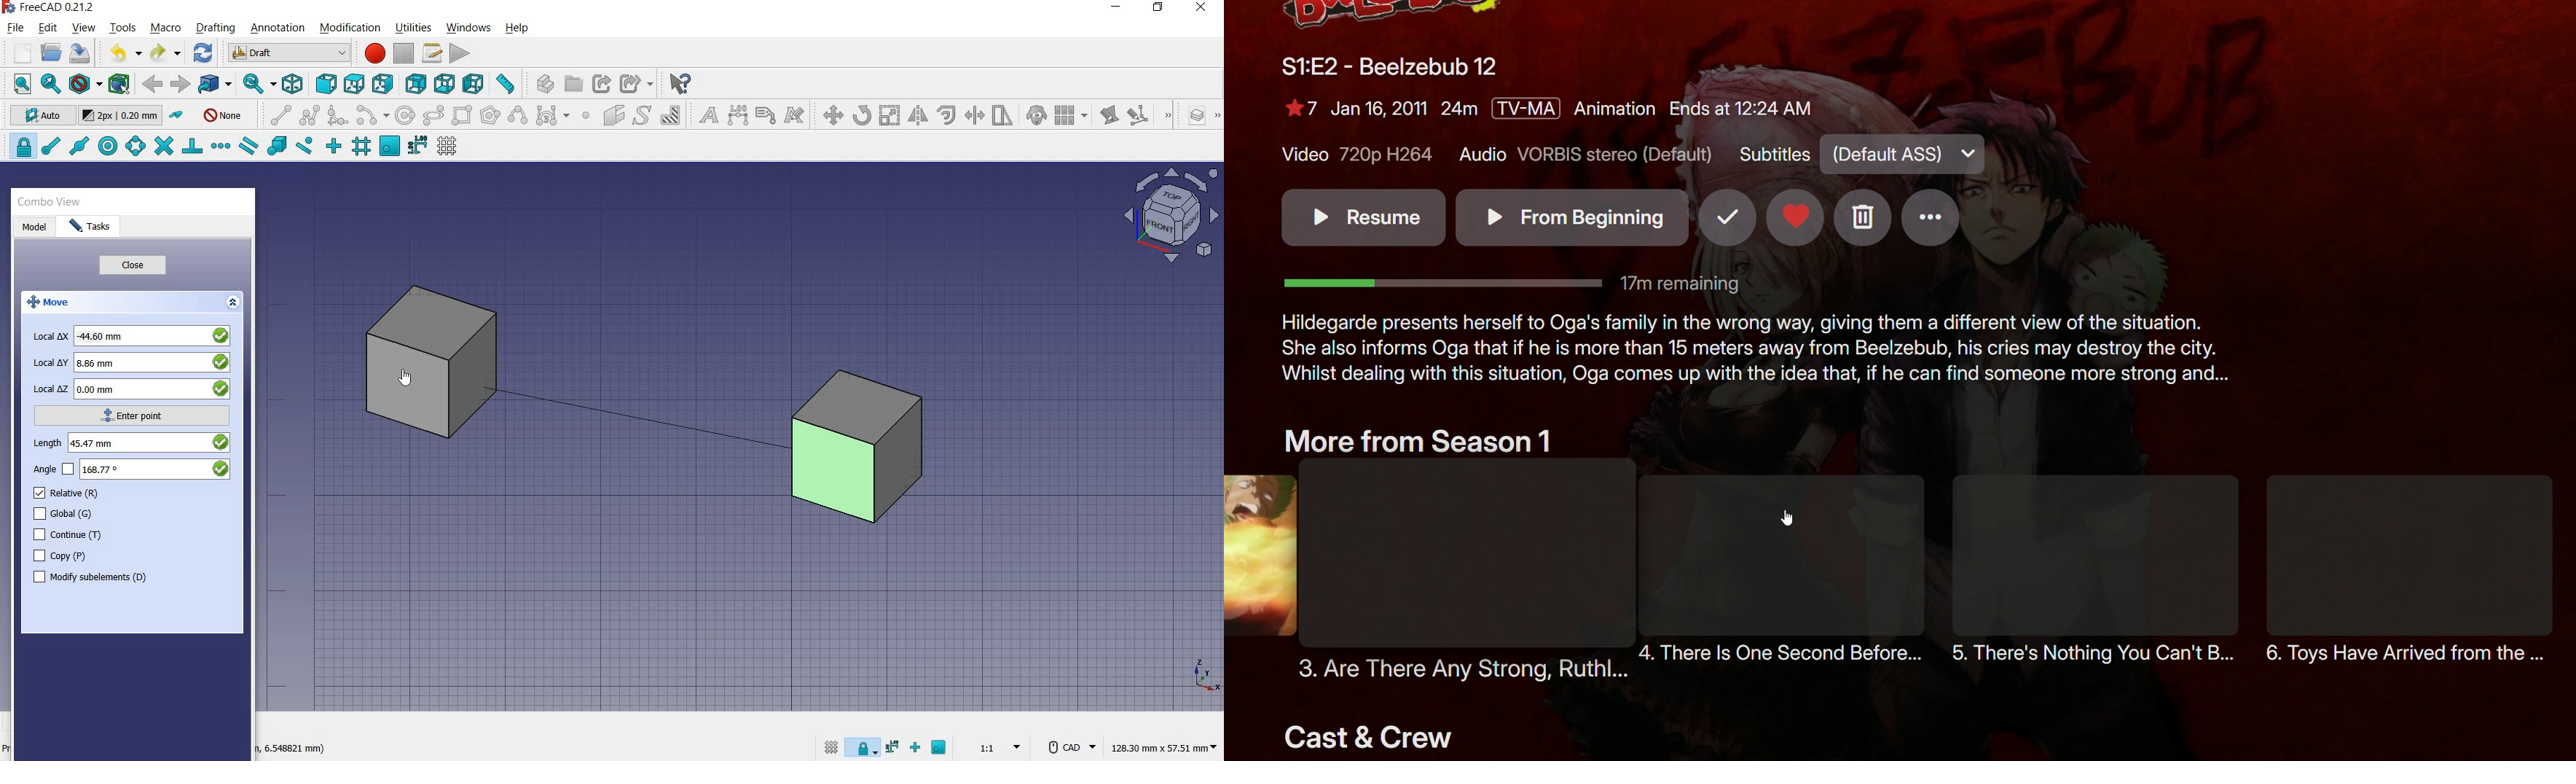  I want to click on edit, so click(1109, 114).